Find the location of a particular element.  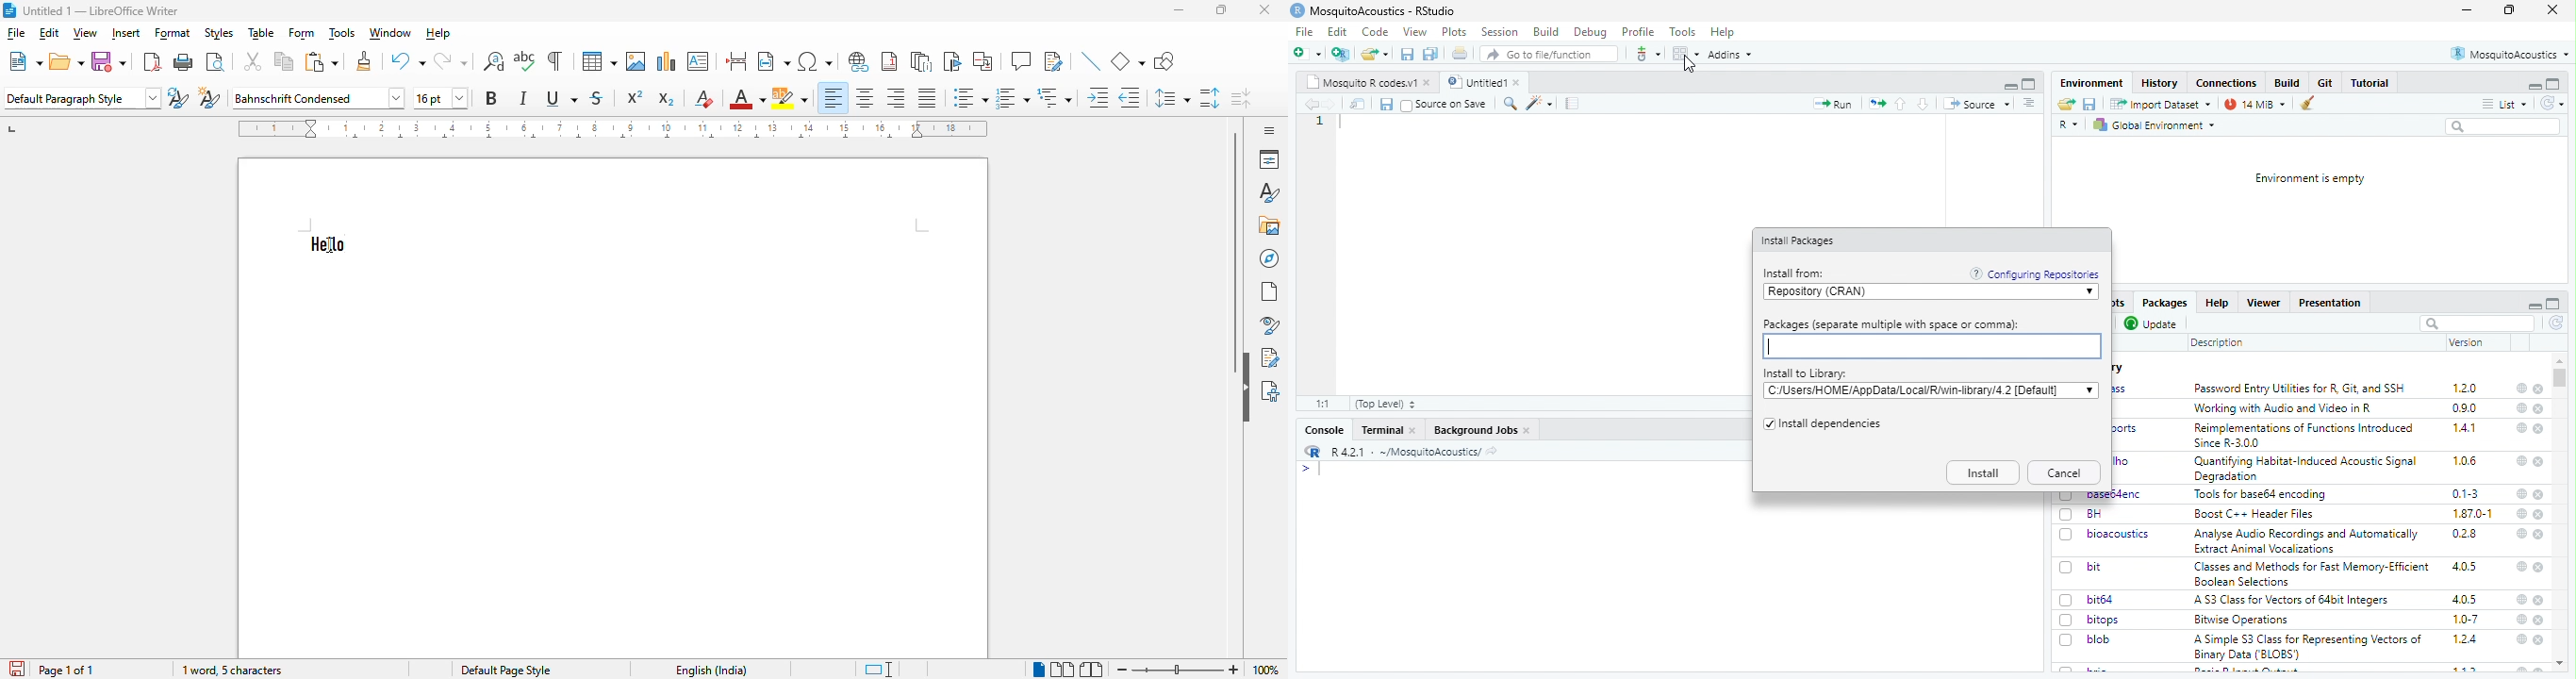

‘Mosquito R codes.vl is located at coordinates (1361, 82).